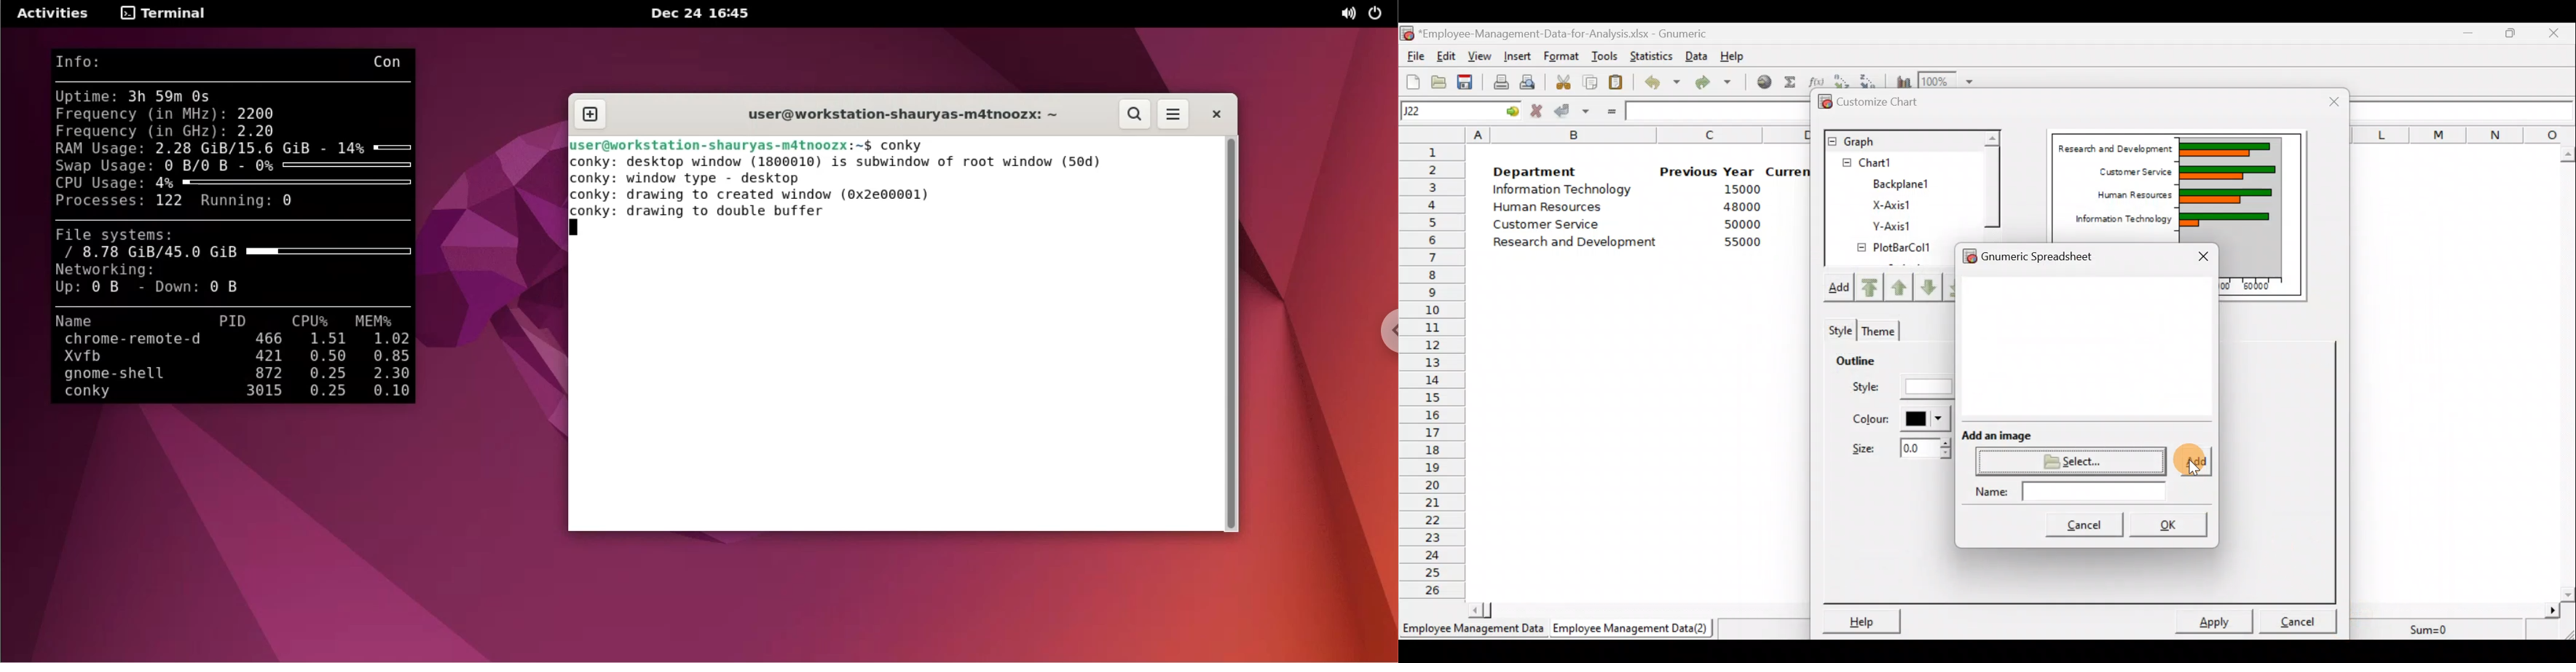 This screenshot has height=672, width=2576. What do you see at coordinates (1902, 419) in the screenshot?
I see `Color` at bounding box center [1902, 419].